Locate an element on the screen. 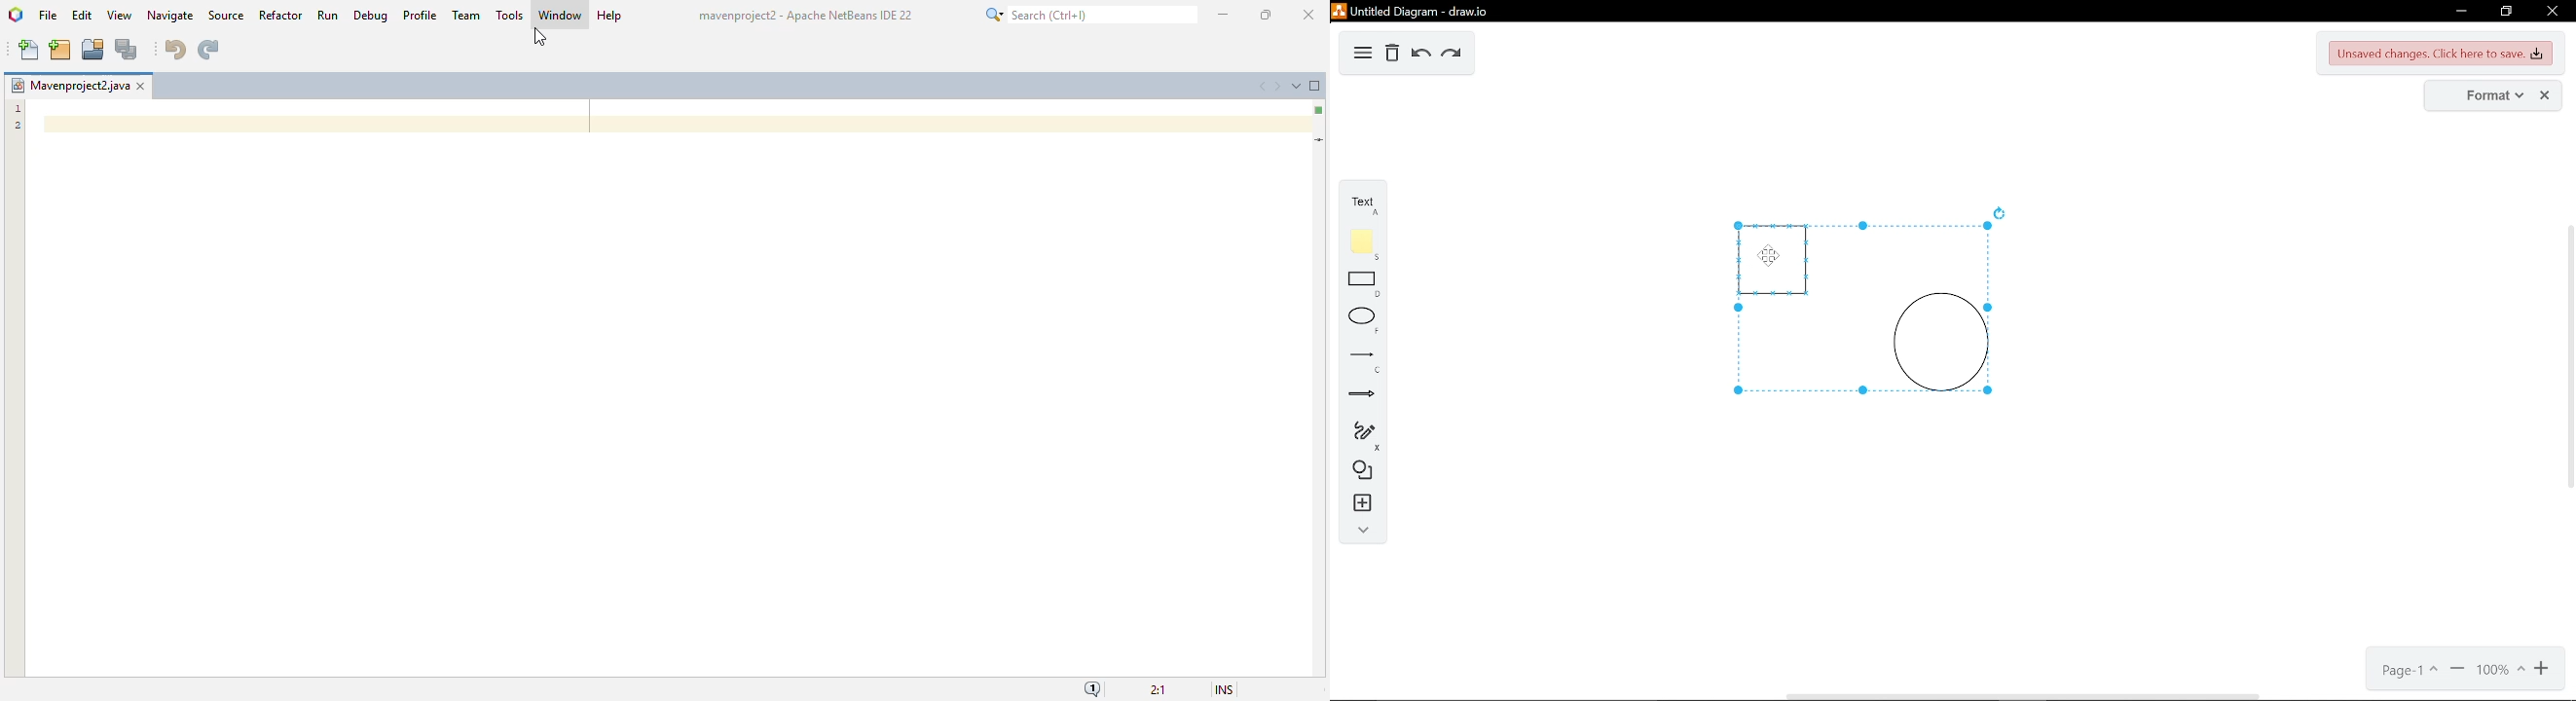 Image resolution: width=2576 pixels, height=728 pixels. edit is located at coordinates (82, 15).